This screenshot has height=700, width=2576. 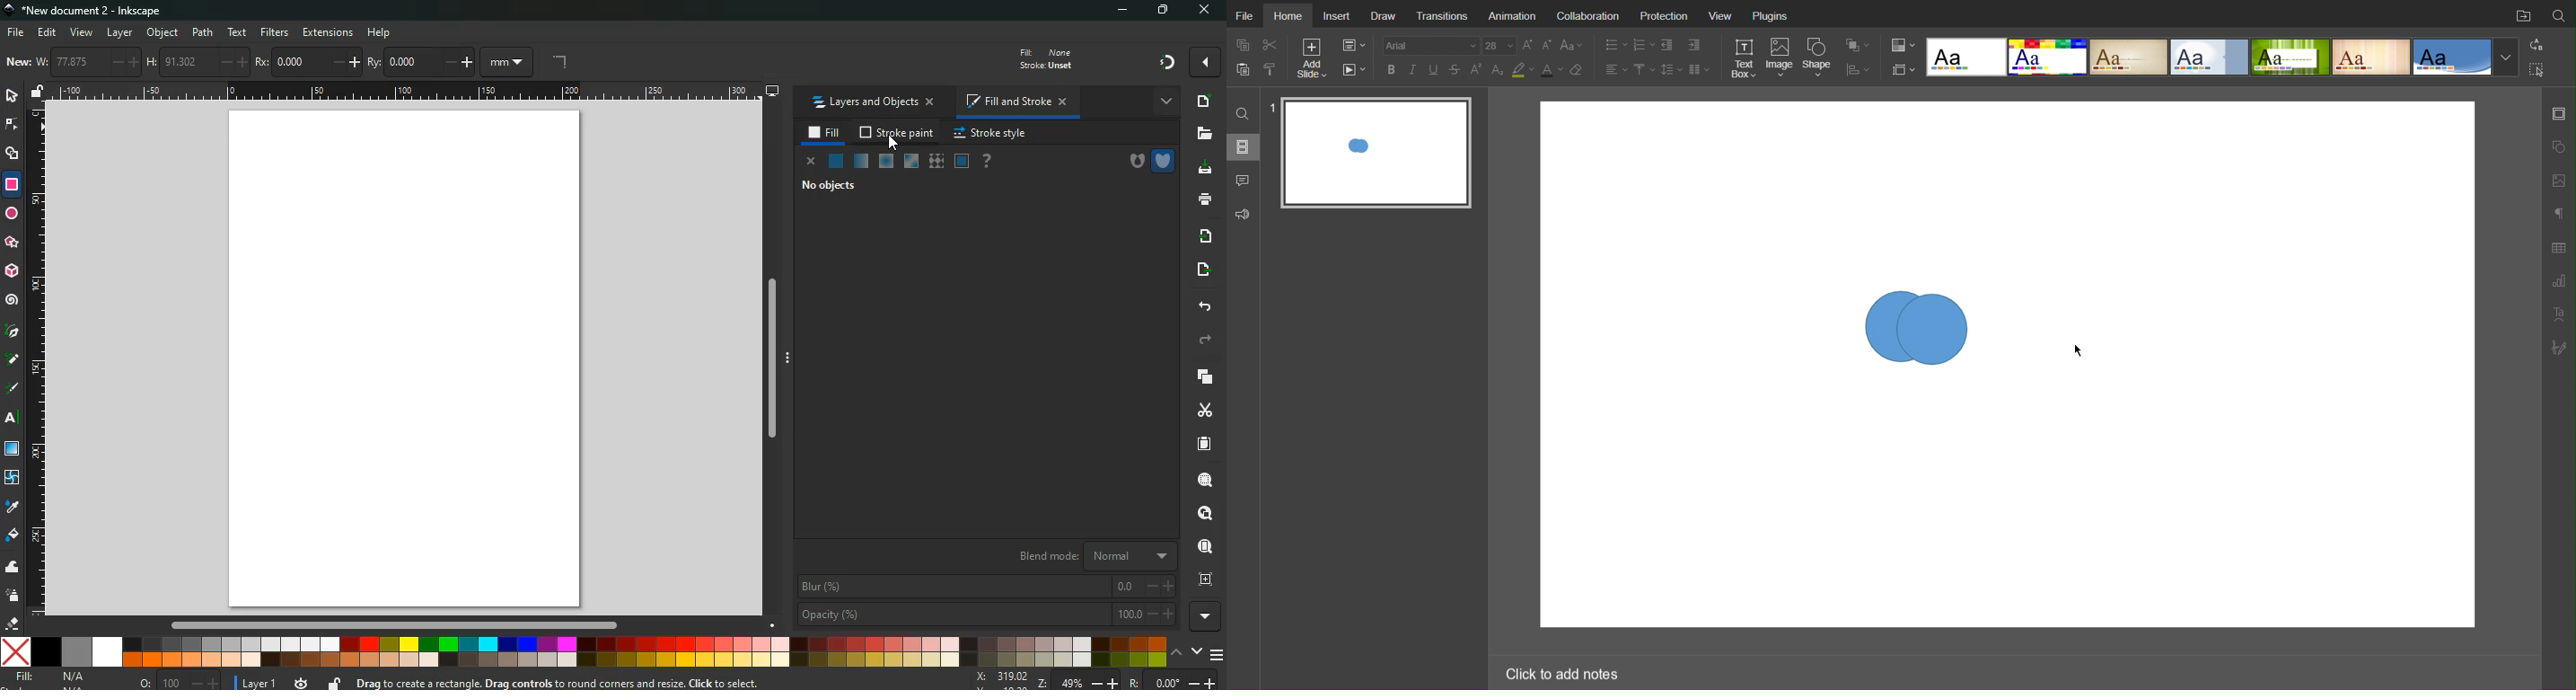 I want to click on wave, so click(x=11, y=567).